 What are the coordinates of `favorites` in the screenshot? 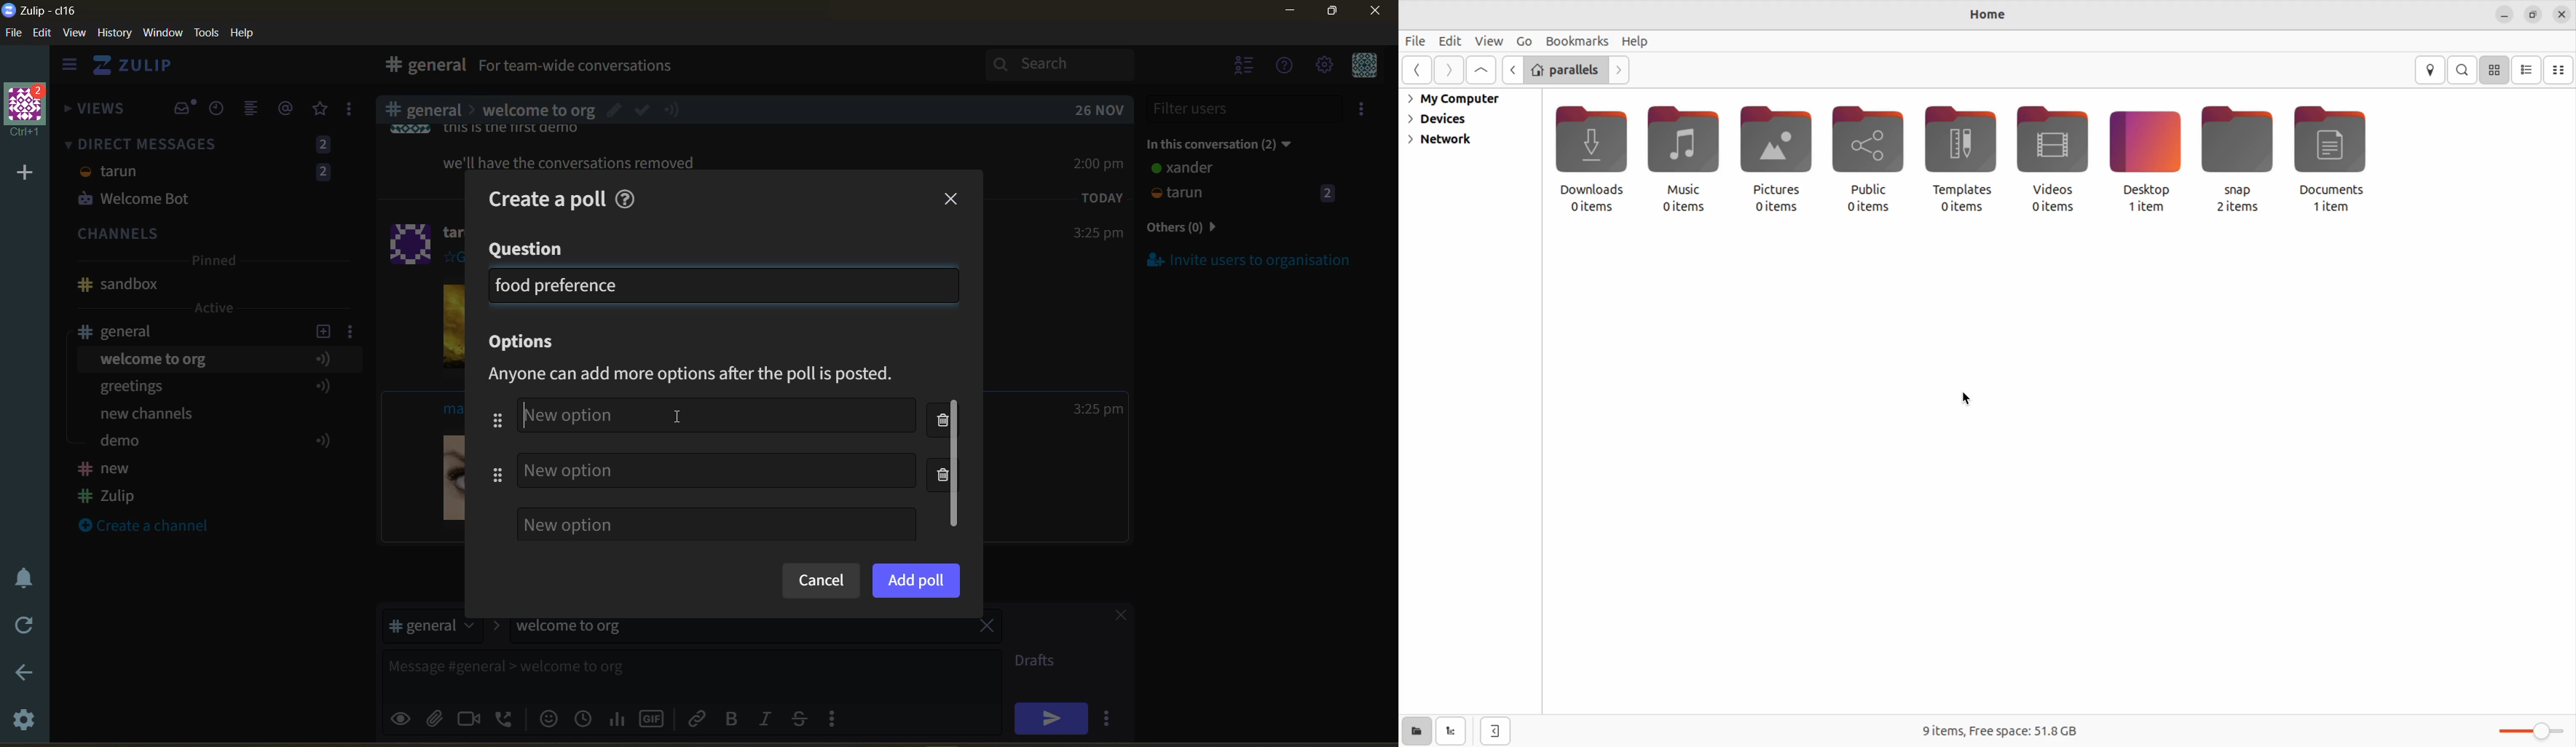 It's located at (321, 109).